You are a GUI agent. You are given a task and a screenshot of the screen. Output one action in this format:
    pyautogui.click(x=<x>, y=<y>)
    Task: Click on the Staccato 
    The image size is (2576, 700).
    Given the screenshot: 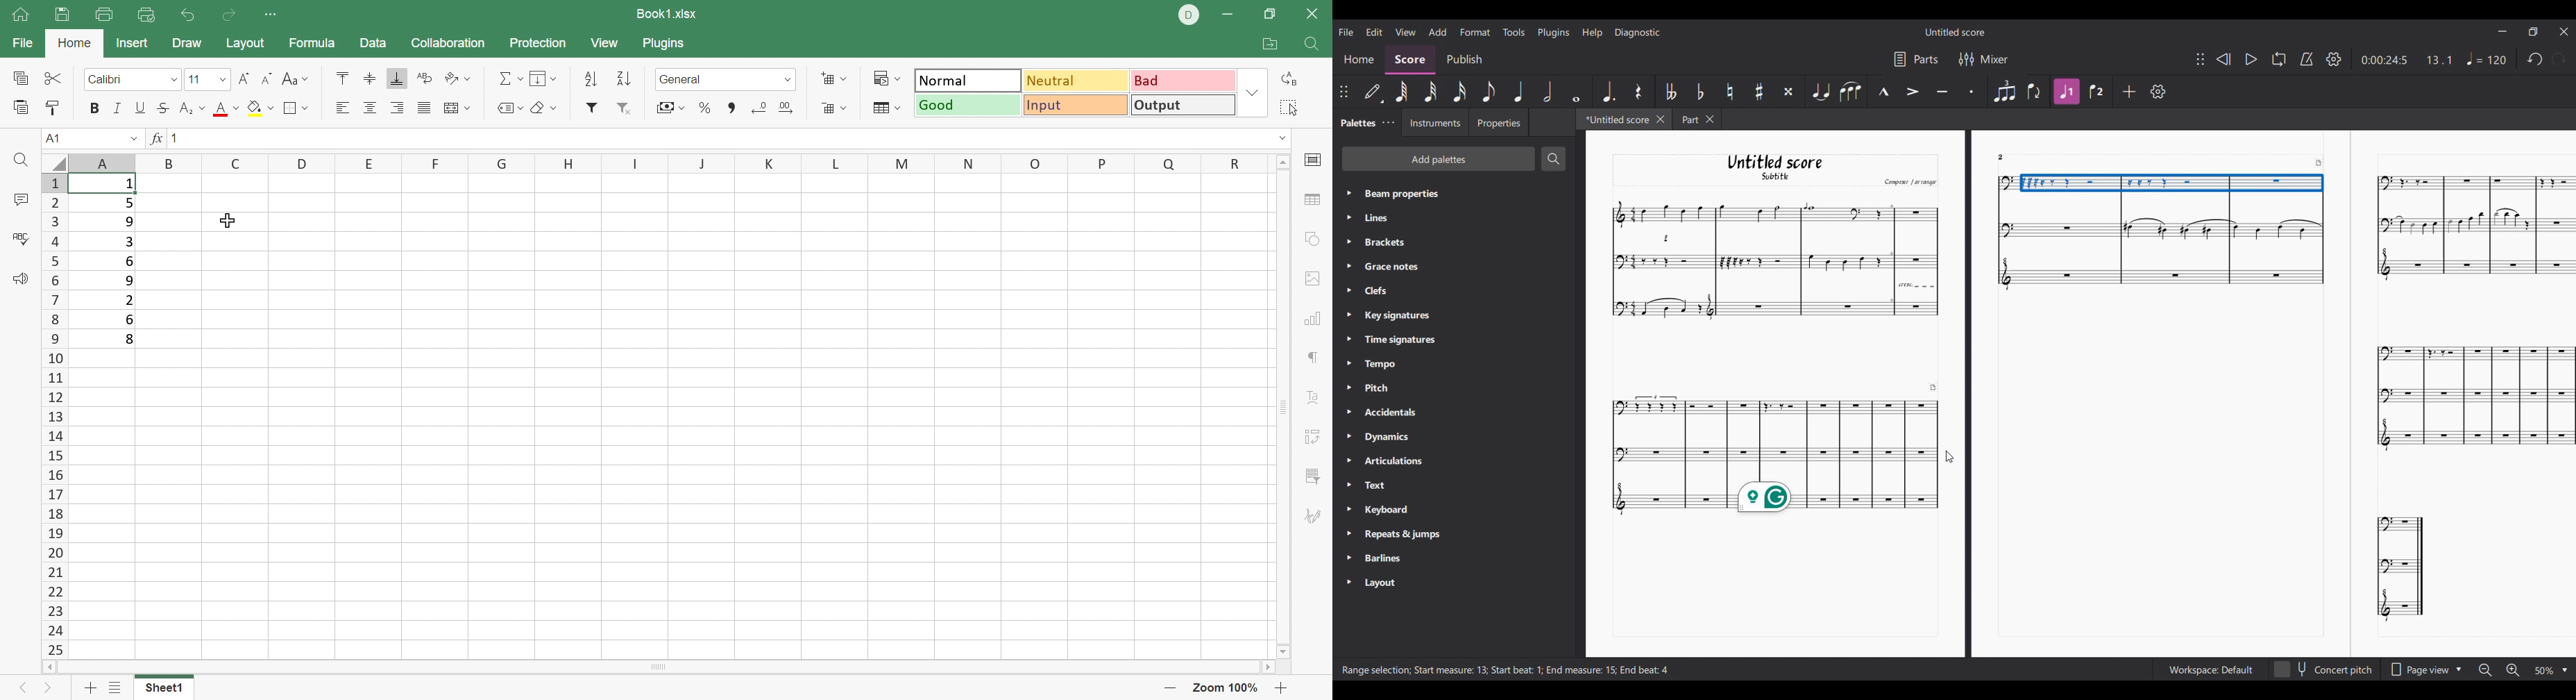 What is the action you would take?
    pyautogui.click(x=1973, y=89)
    